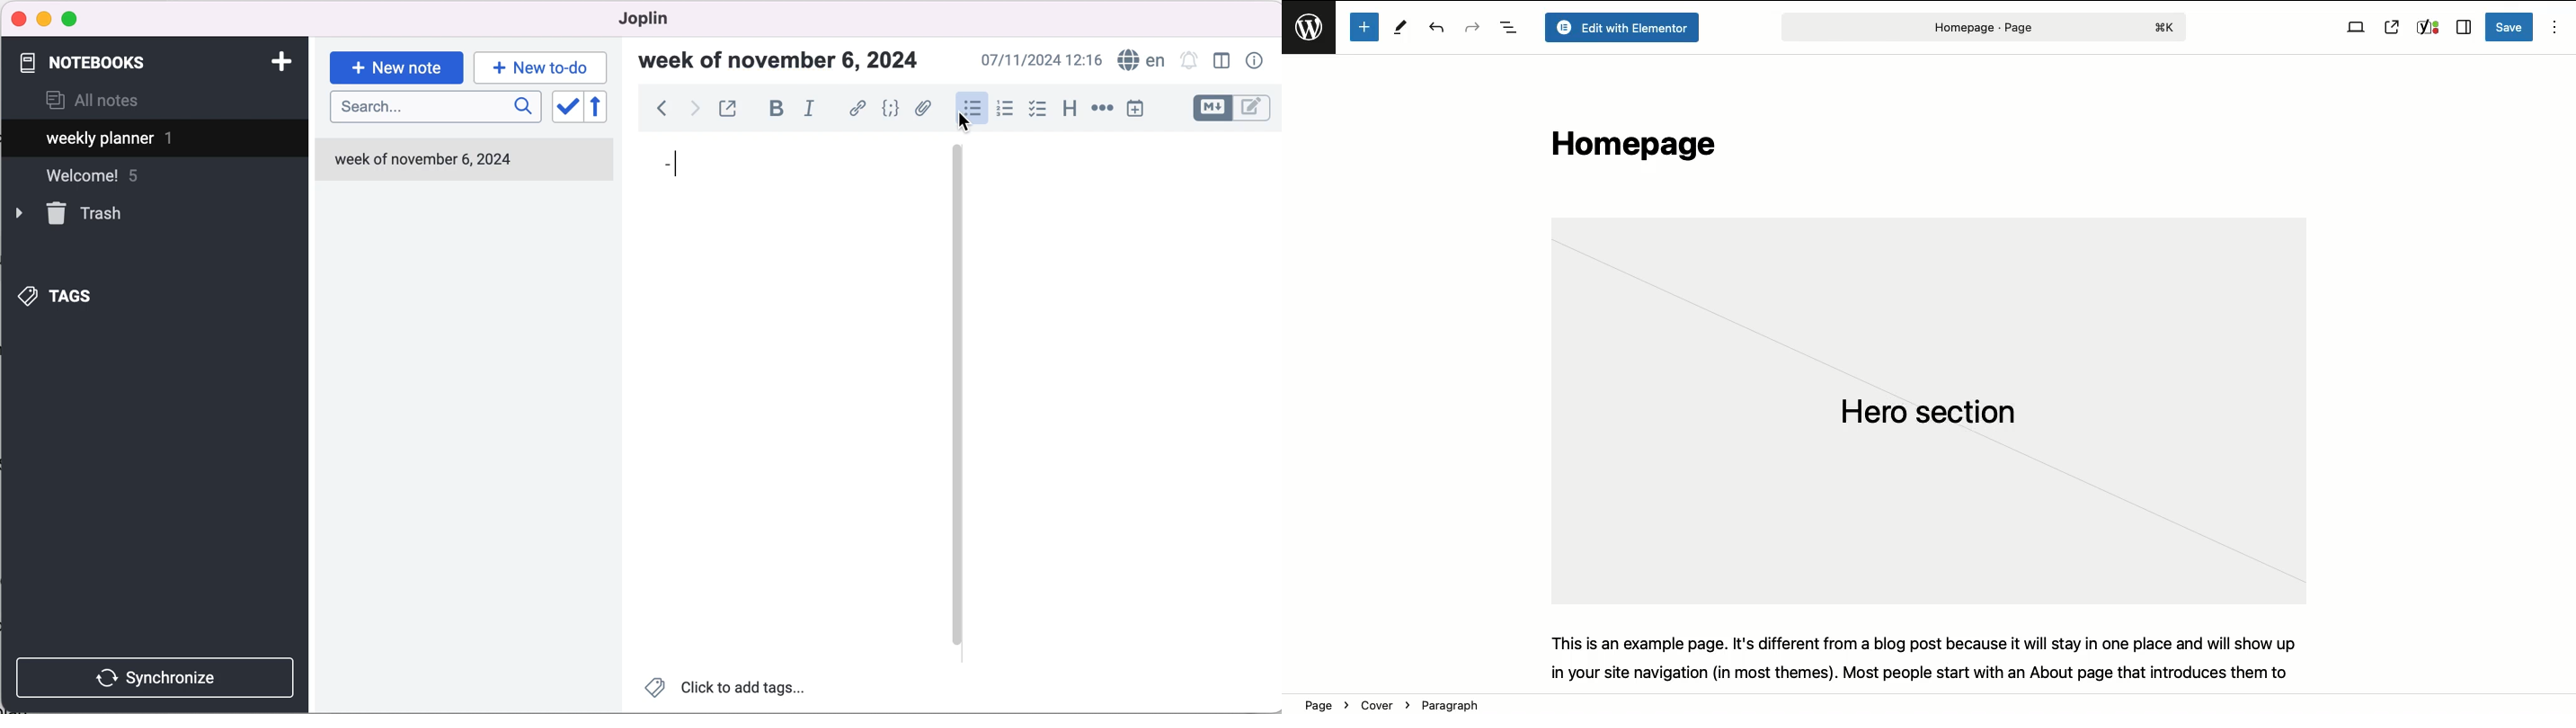  What do you see at coordinates (1402, 30) in the screenshot?
I see `Tools` at bounding box center [1402, 30].